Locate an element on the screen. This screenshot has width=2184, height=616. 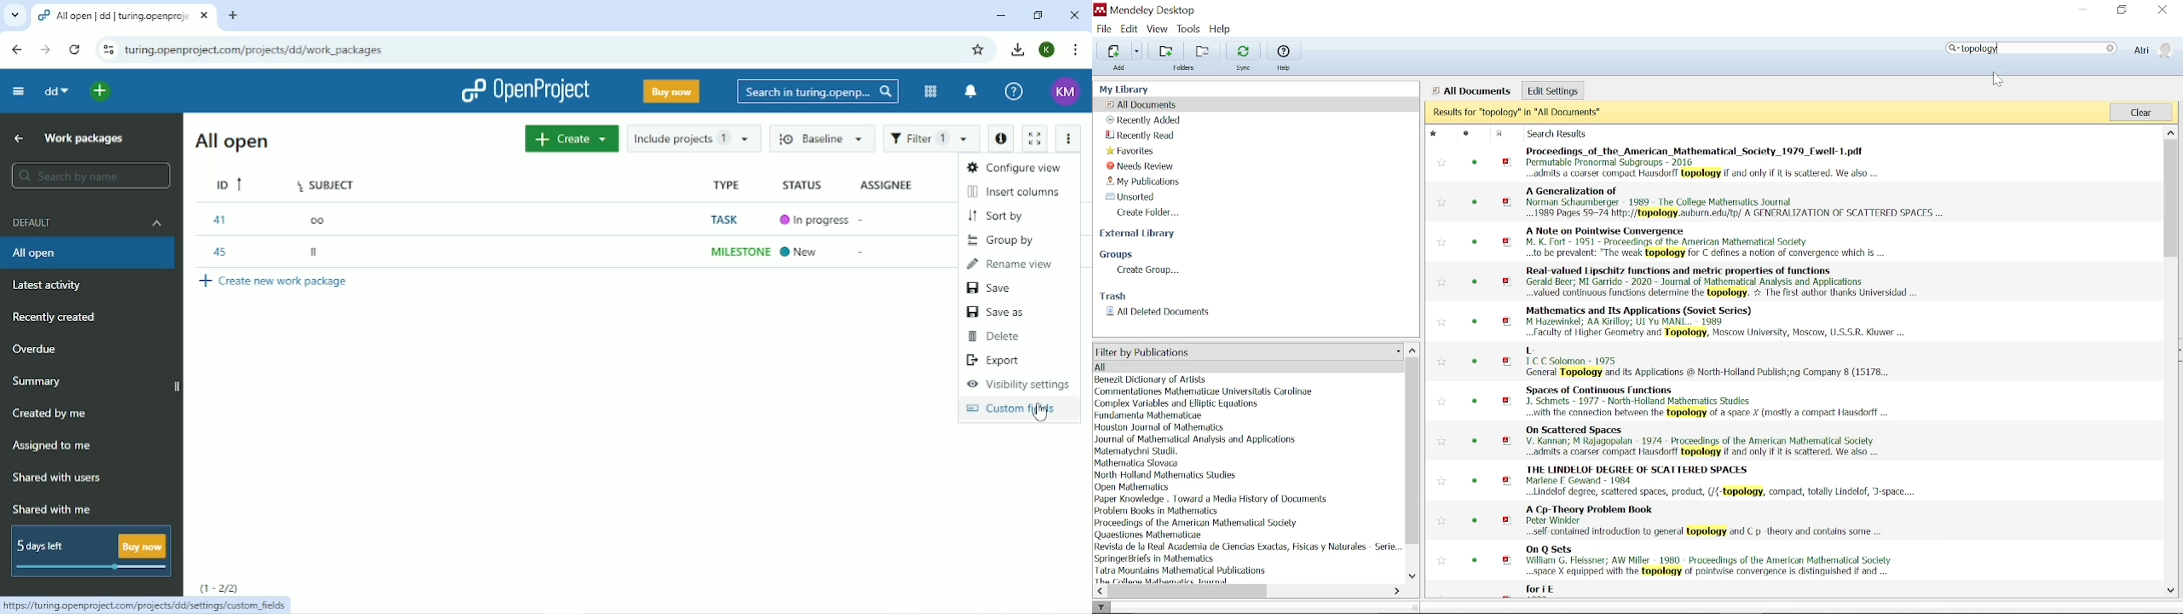
Search is located at coordinates (819, 92).